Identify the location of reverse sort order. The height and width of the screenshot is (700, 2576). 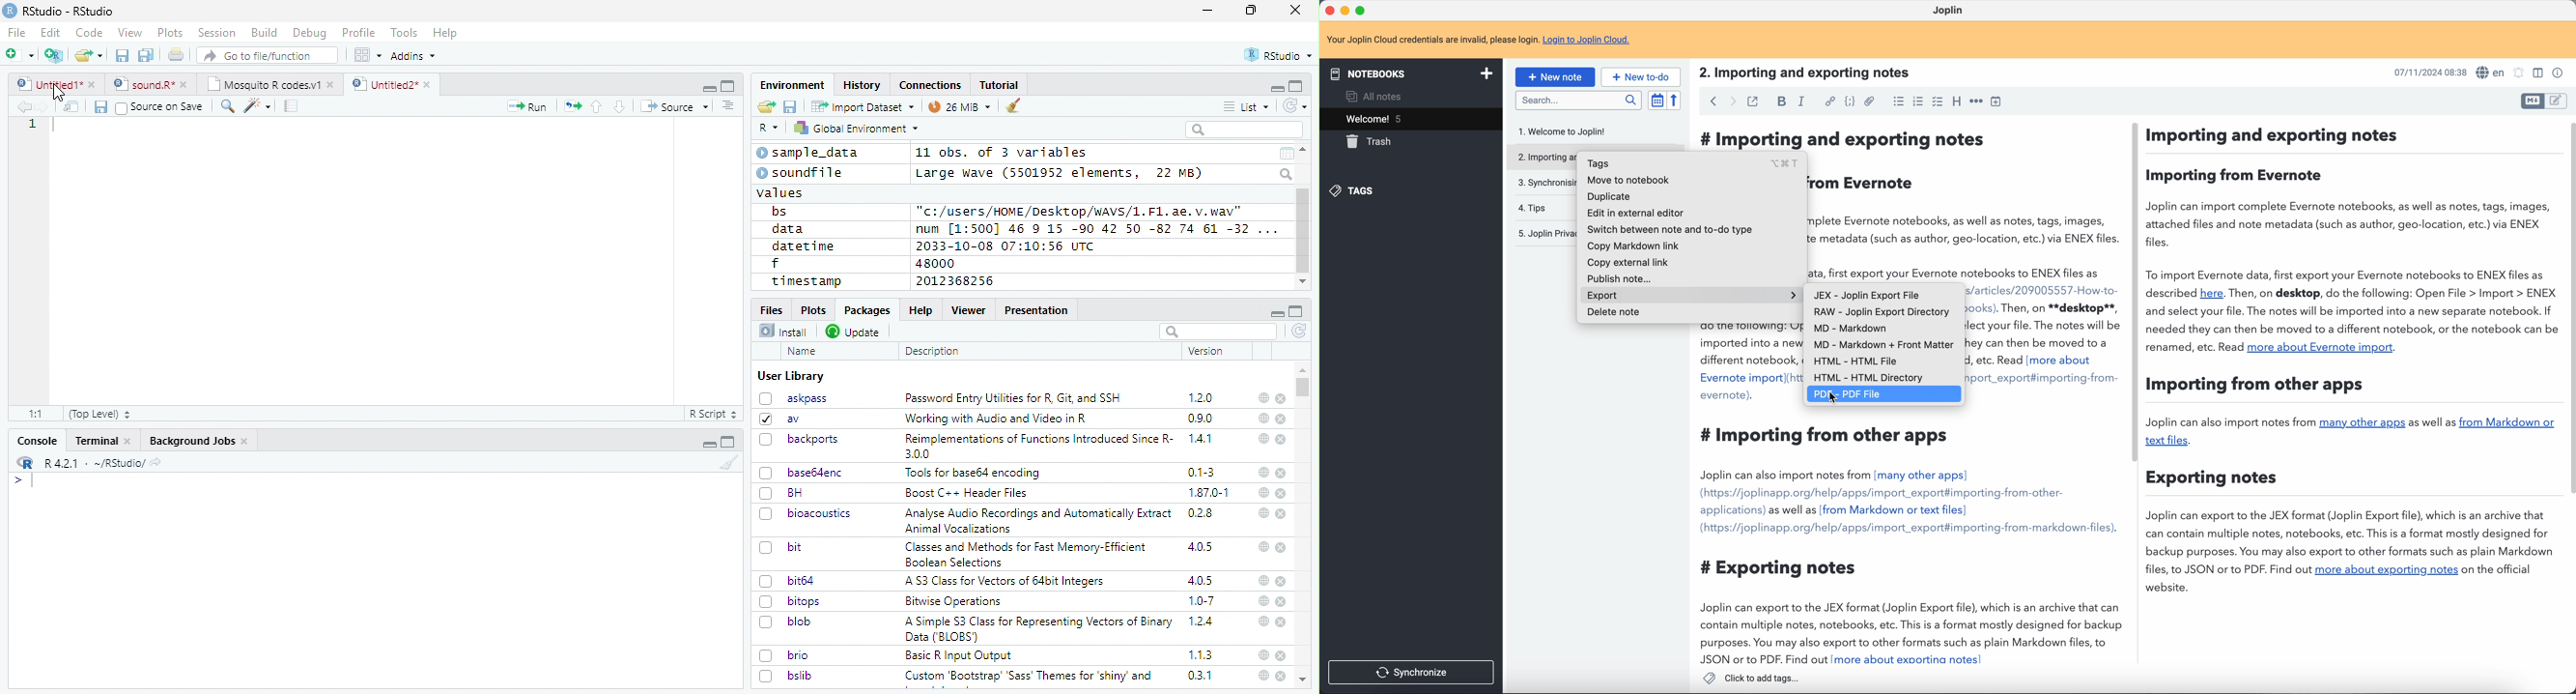
(1673, 101).